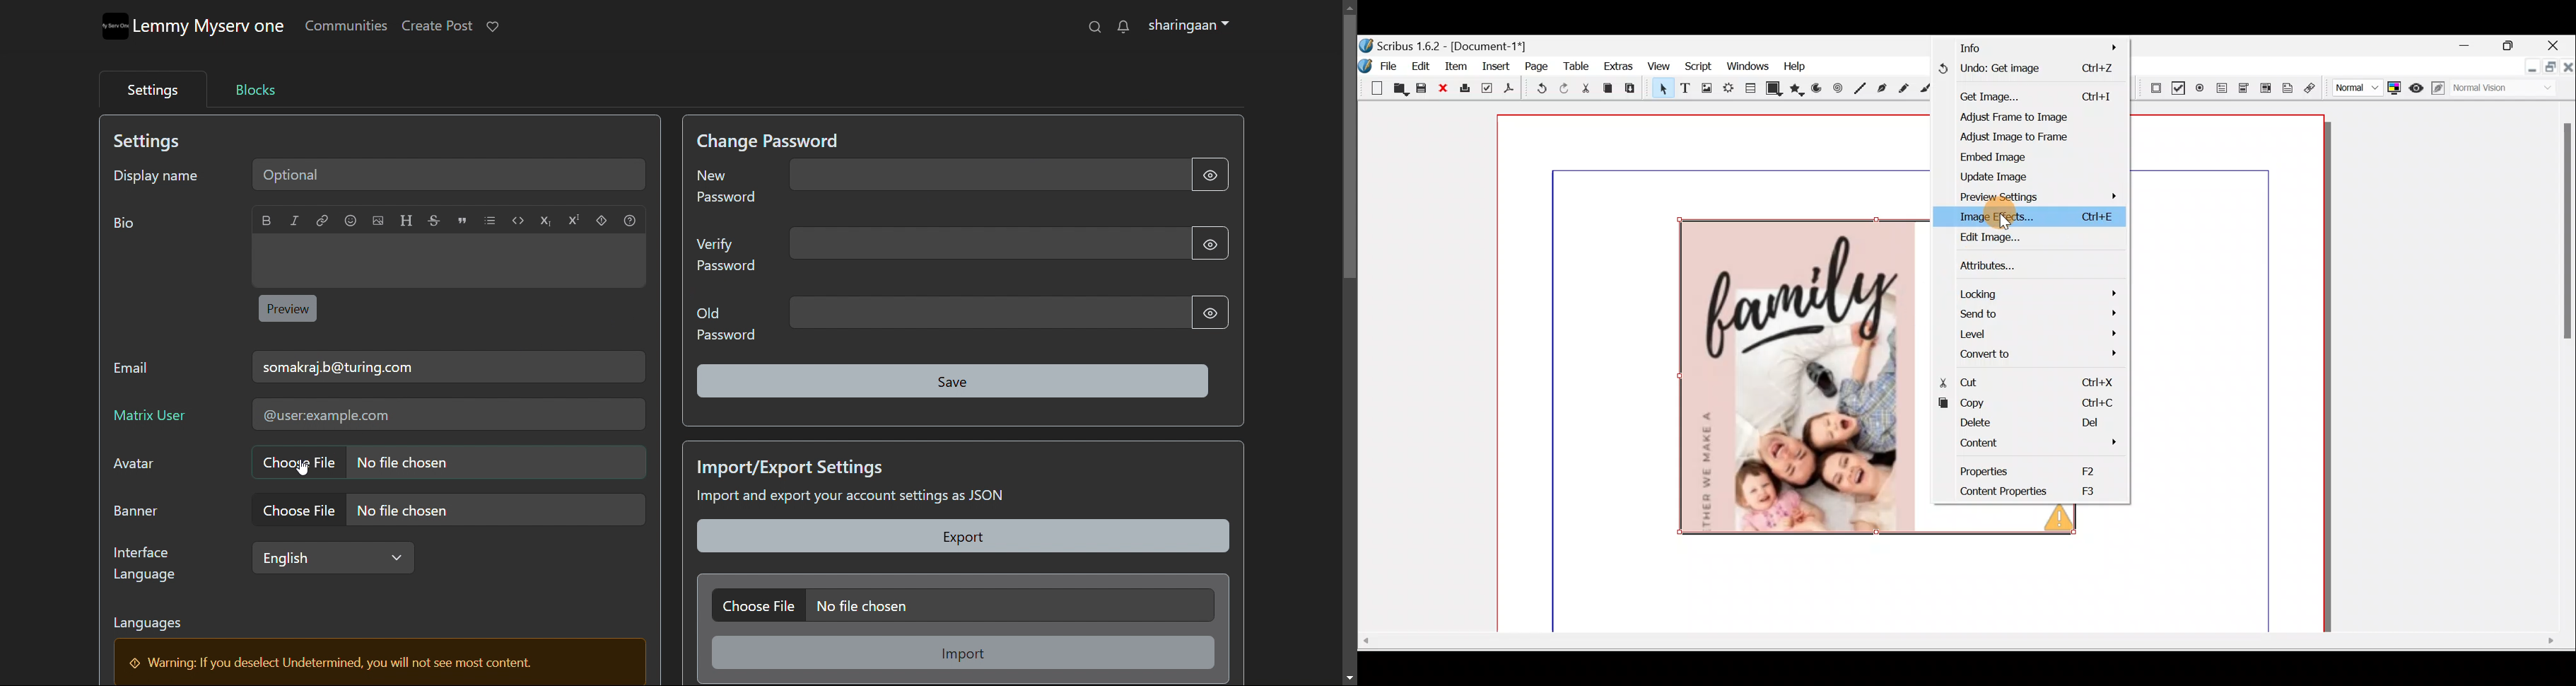 The width and height of the screenshot is (2576, 700). What do you see at coordinates (990, 313) in the screenshot?
I see `old password` at bounding box center [990, 313].